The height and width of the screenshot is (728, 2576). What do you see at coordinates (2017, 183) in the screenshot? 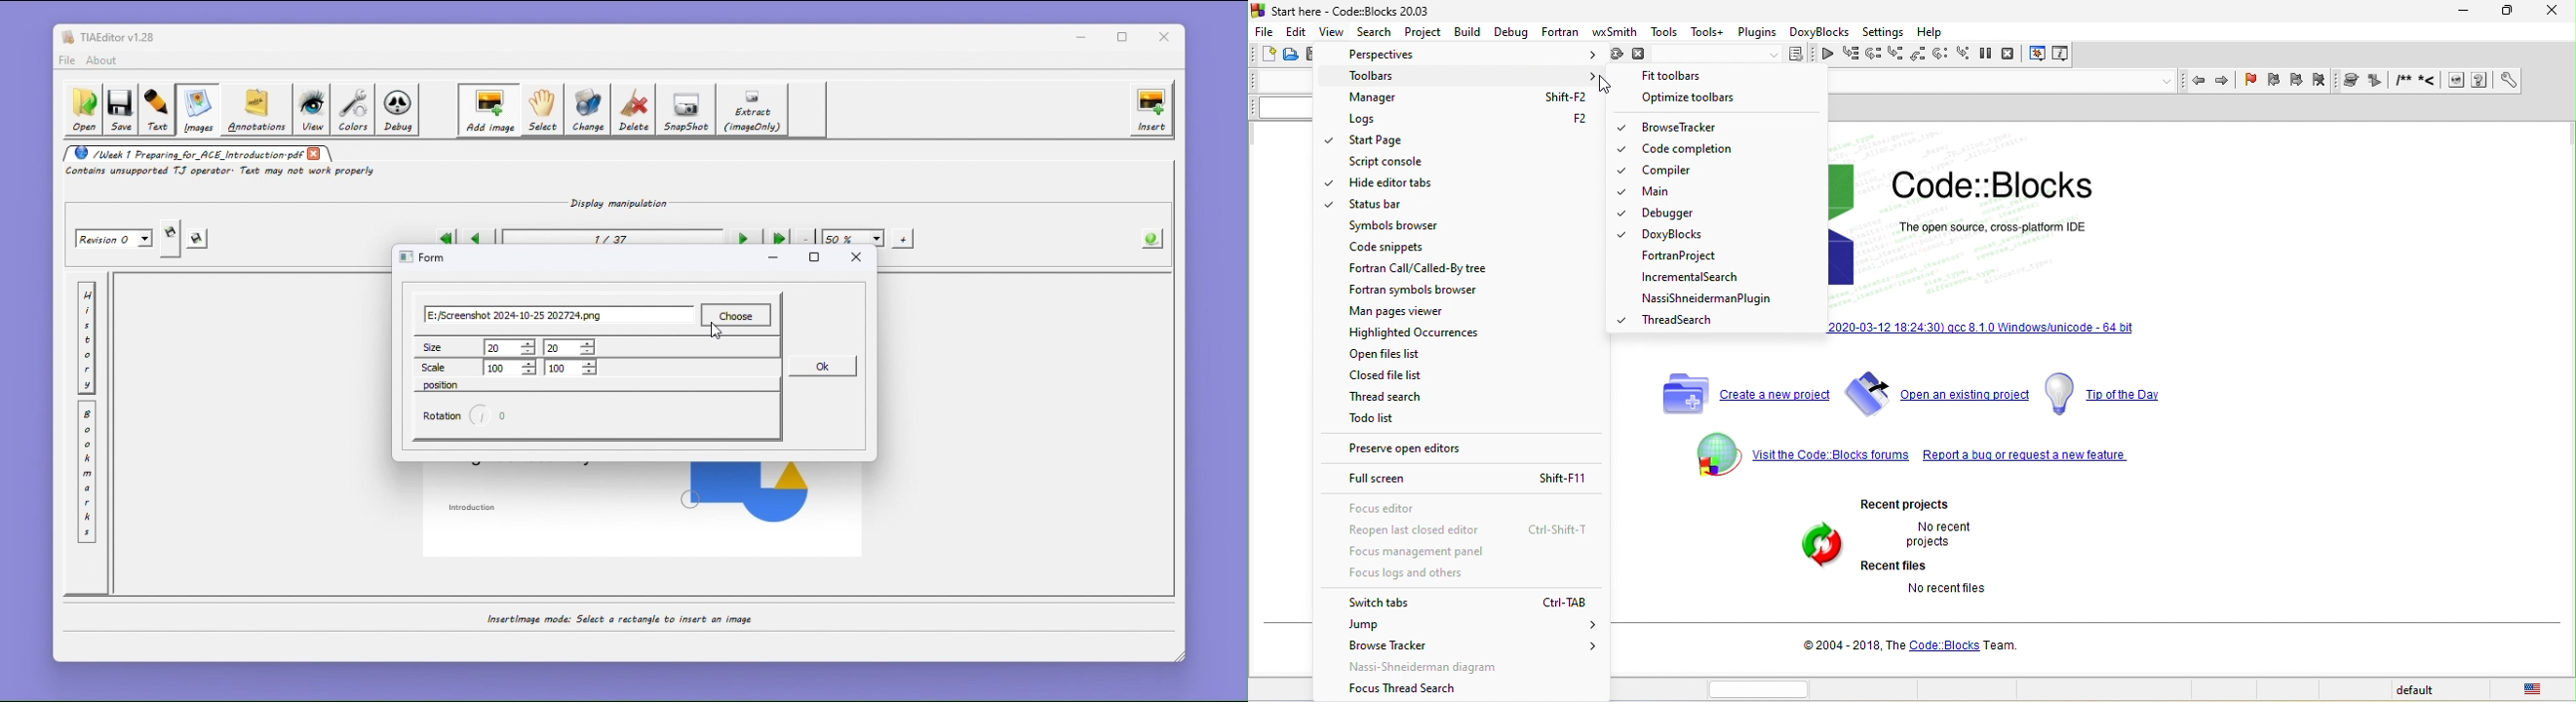
I see `code blocks ` at bounding box center [2017, 183].